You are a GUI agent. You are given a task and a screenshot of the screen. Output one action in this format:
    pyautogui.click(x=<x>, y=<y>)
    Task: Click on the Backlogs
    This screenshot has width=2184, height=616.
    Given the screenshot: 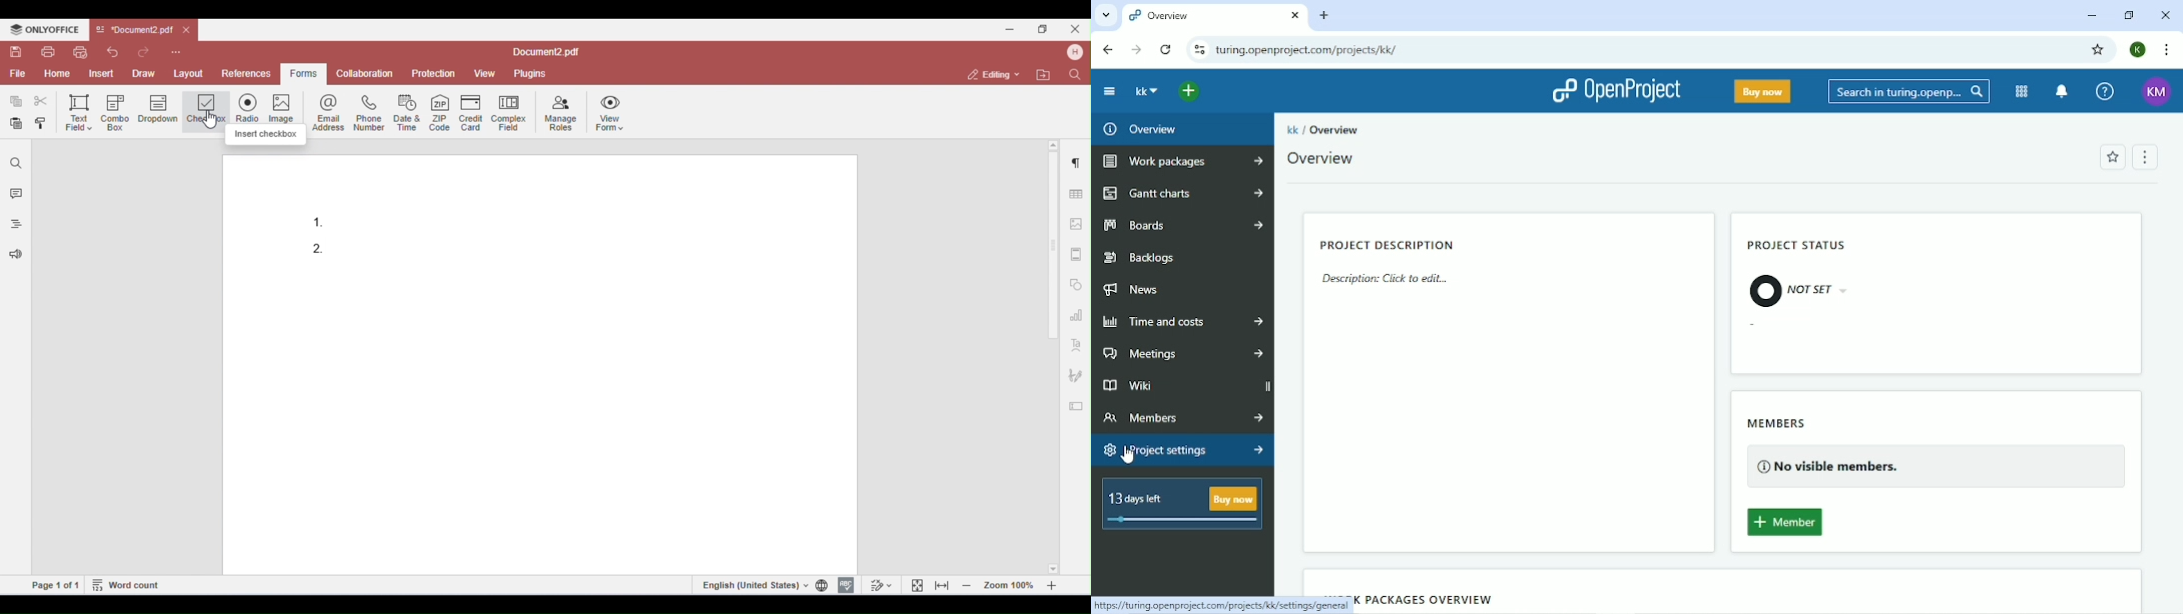 What is the action you would take?
    pyautogui.click(x=1139, y=258)
    